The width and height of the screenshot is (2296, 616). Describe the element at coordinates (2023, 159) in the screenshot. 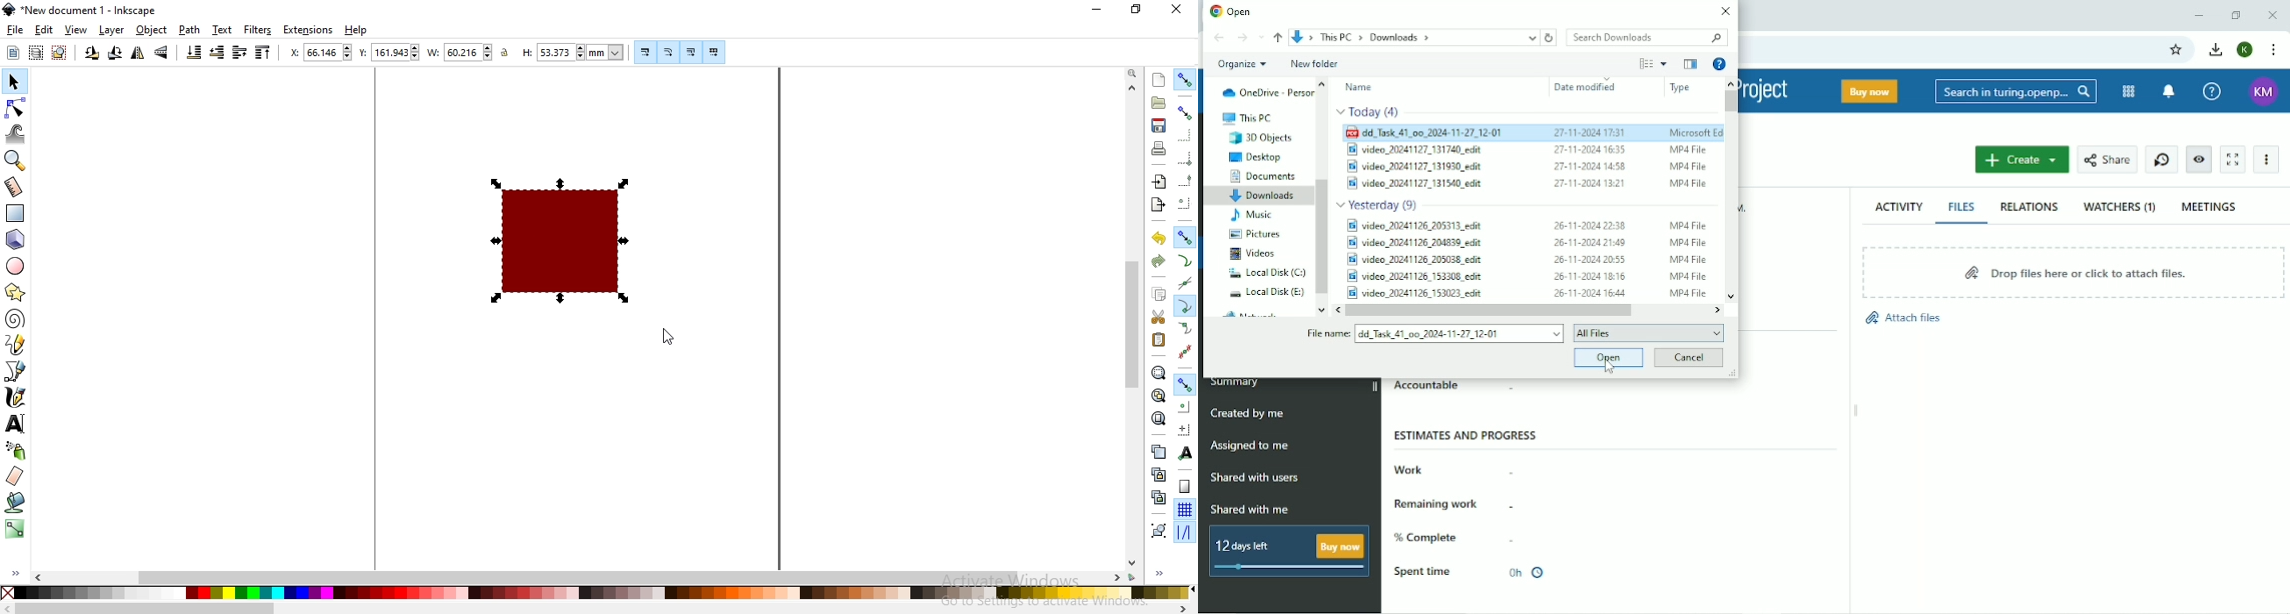

I see `Create` at that location.